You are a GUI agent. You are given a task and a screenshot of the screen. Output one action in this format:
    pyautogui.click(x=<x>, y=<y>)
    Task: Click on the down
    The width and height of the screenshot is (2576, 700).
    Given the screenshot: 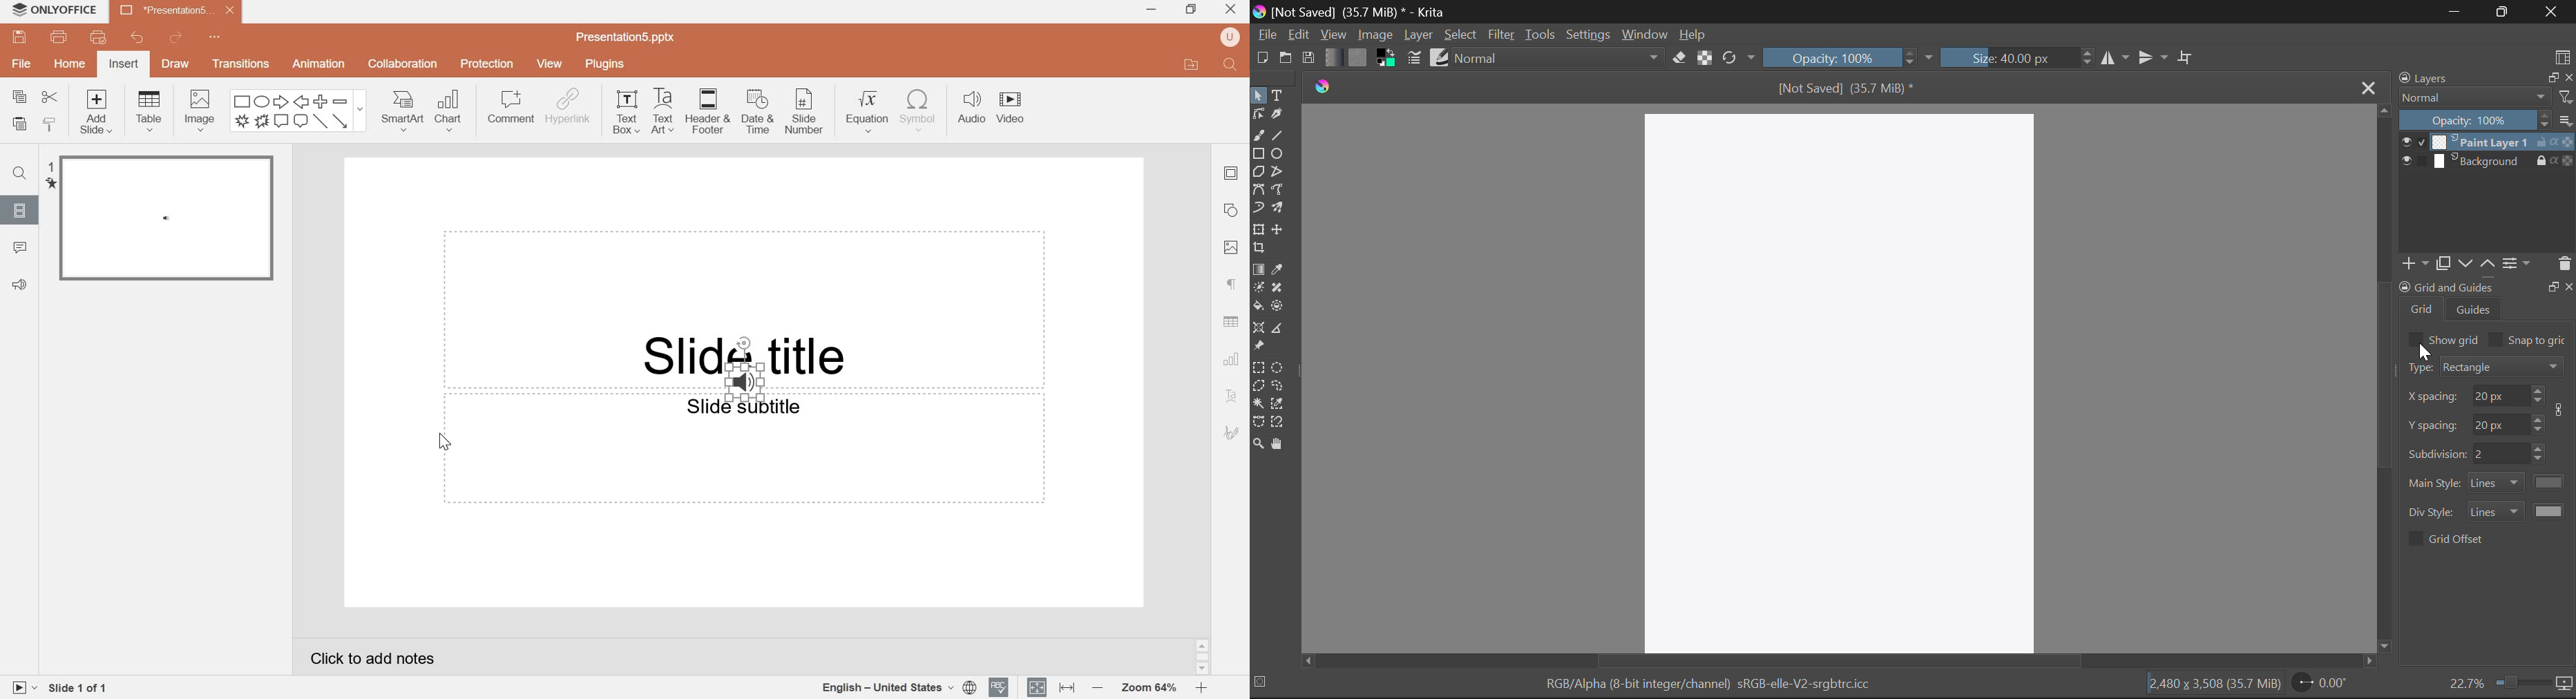 What is the action you would take?
    pyautogui.click(x=2463, y=263)
    